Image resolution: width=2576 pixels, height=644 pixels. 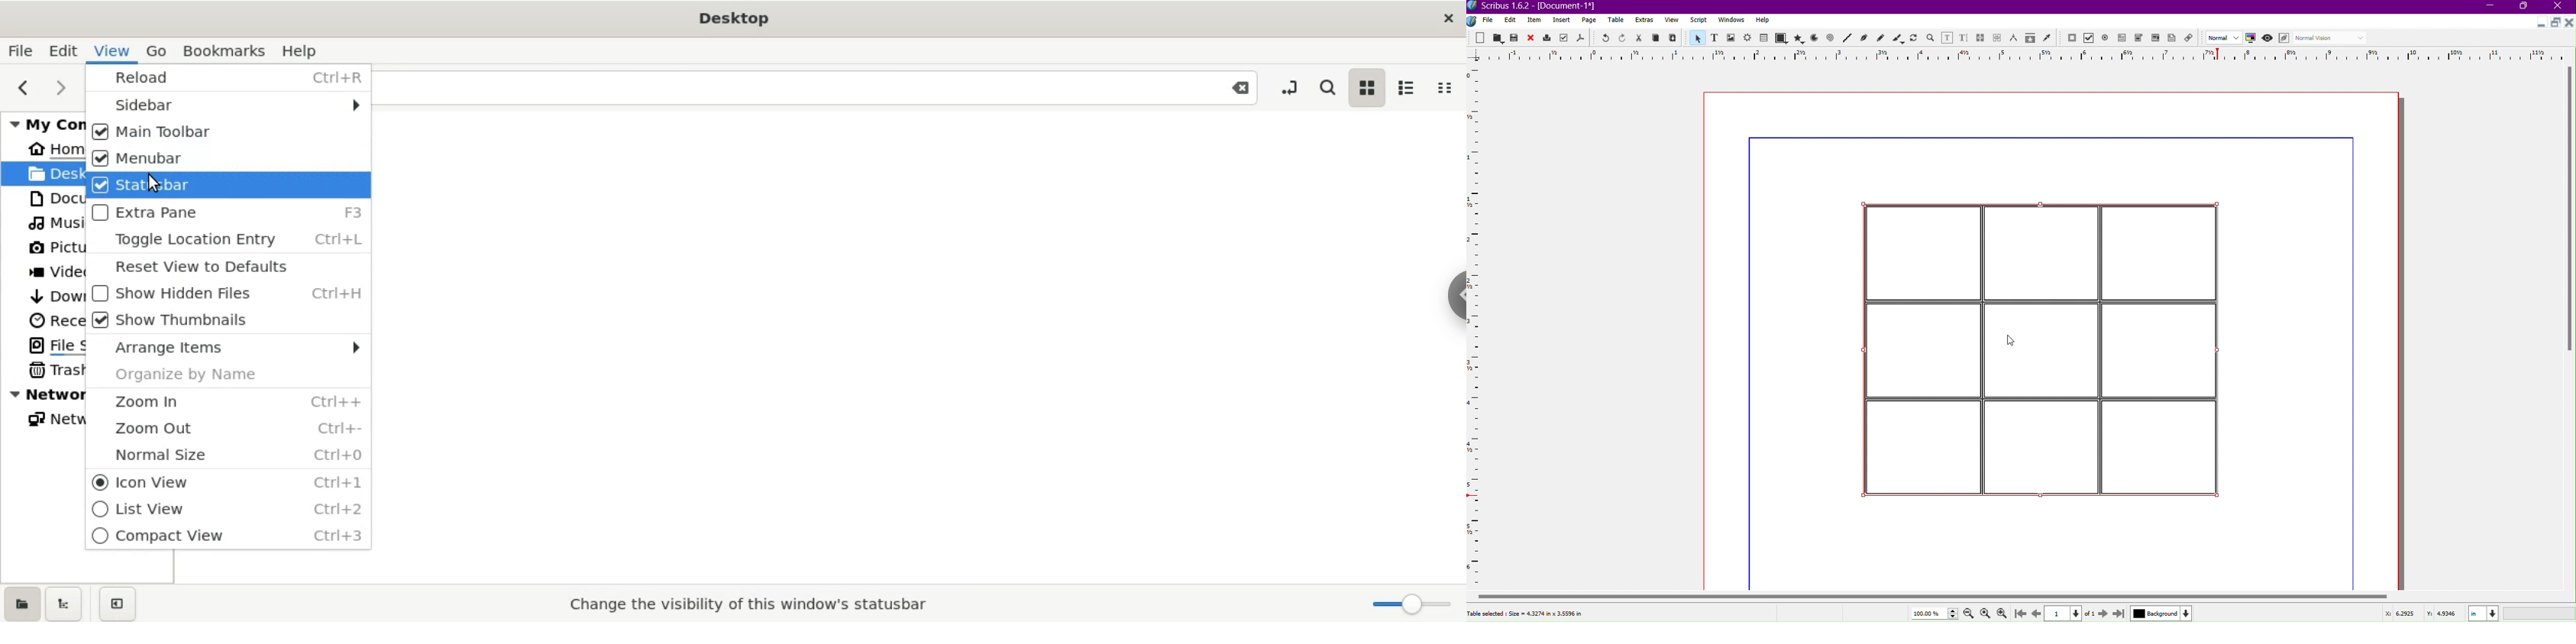 What do you see at coordinates (1881, 38) in the screenshot?
I see `Freehand Line` at bounding box center [1881, 38].